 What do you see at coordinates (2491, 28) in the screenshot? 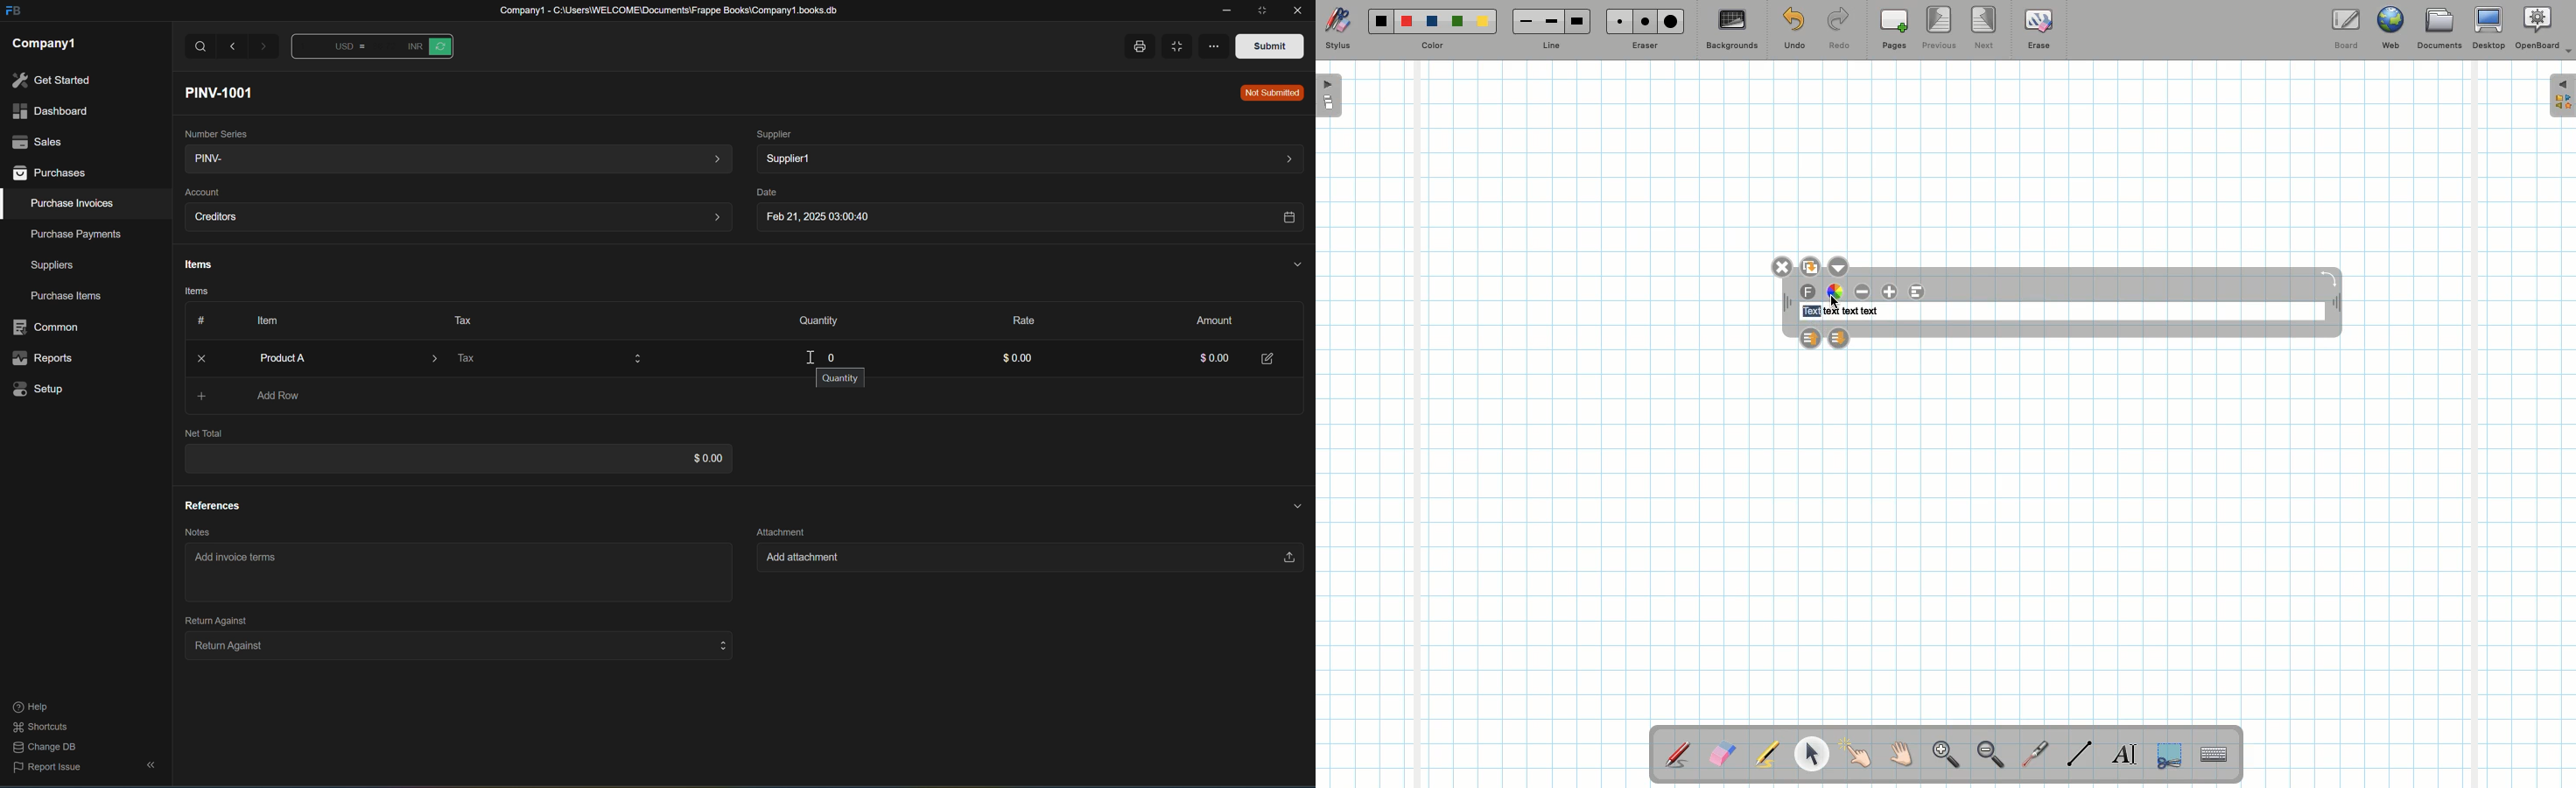
I see `Desktop` at bounding box center [2491, 28].